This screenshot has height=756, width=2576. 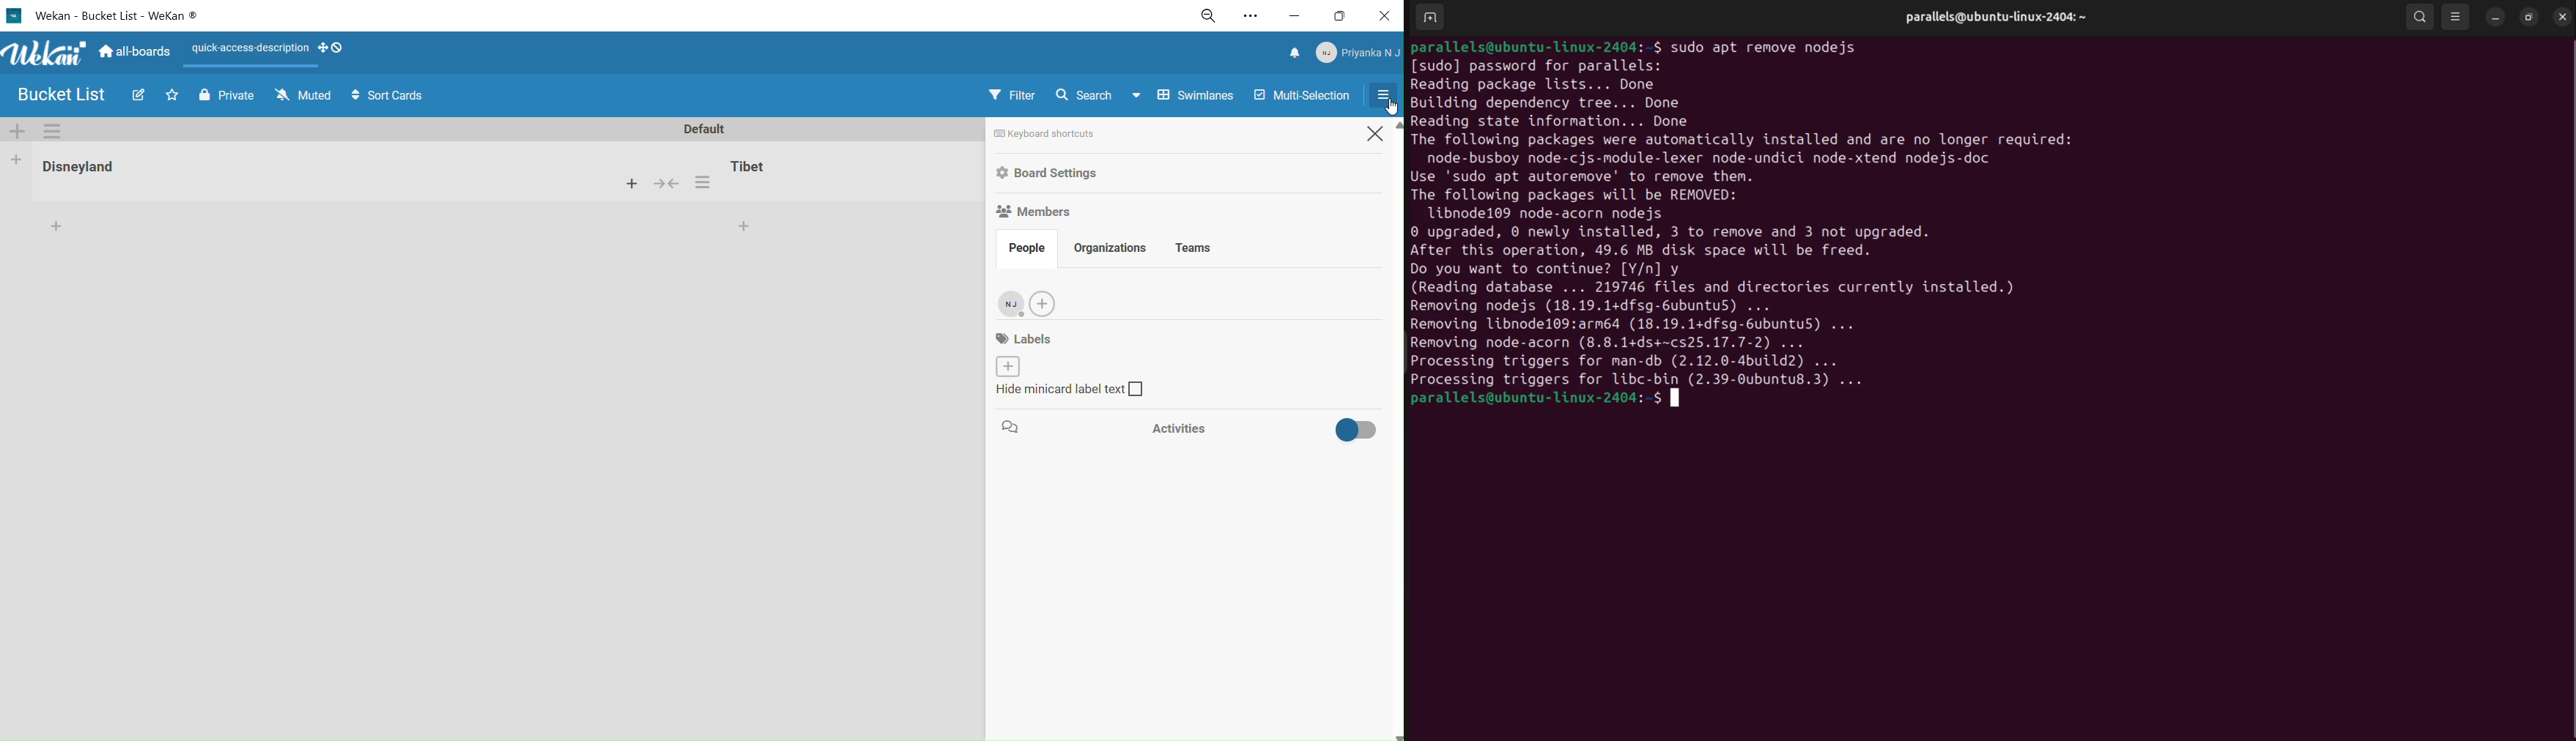 What do you see at coordinates (1111, 250) in the screenshot?
I see `organizations` at bounding box center [1111, 250].